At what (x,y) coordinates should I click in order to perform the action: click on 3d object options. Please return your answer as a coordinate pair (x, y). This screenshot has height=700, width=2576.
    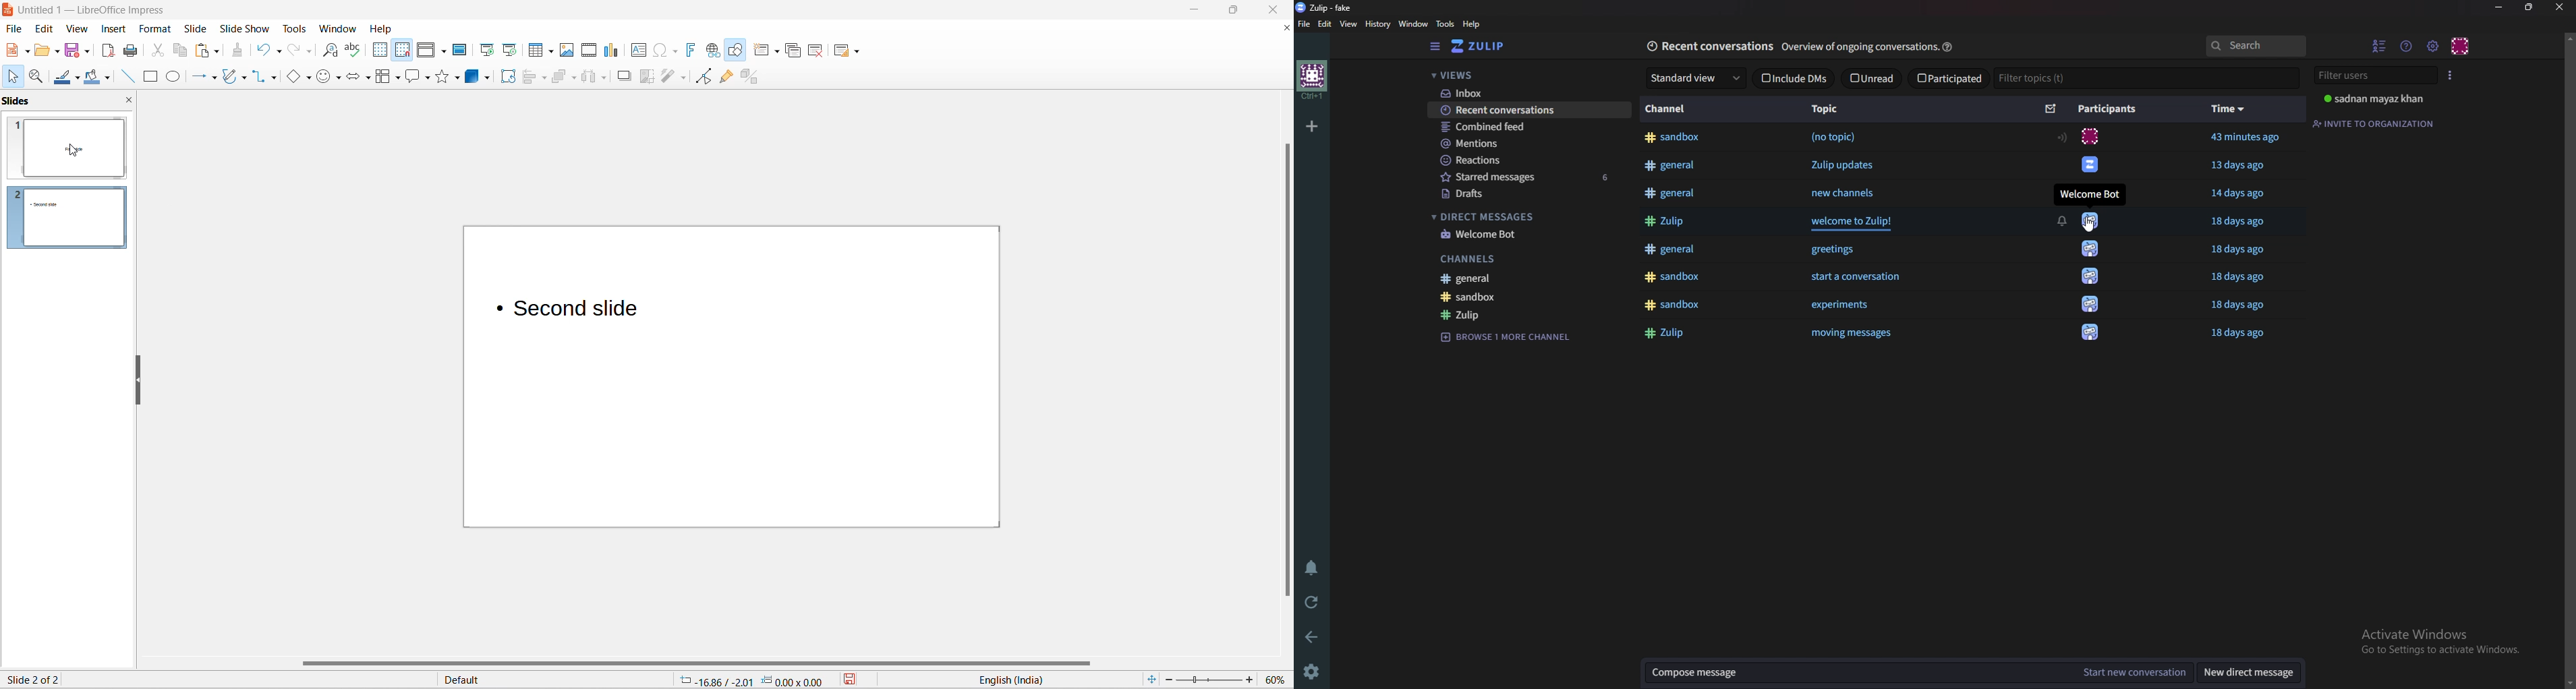
    Looking at the image, I should click on (490, 77).